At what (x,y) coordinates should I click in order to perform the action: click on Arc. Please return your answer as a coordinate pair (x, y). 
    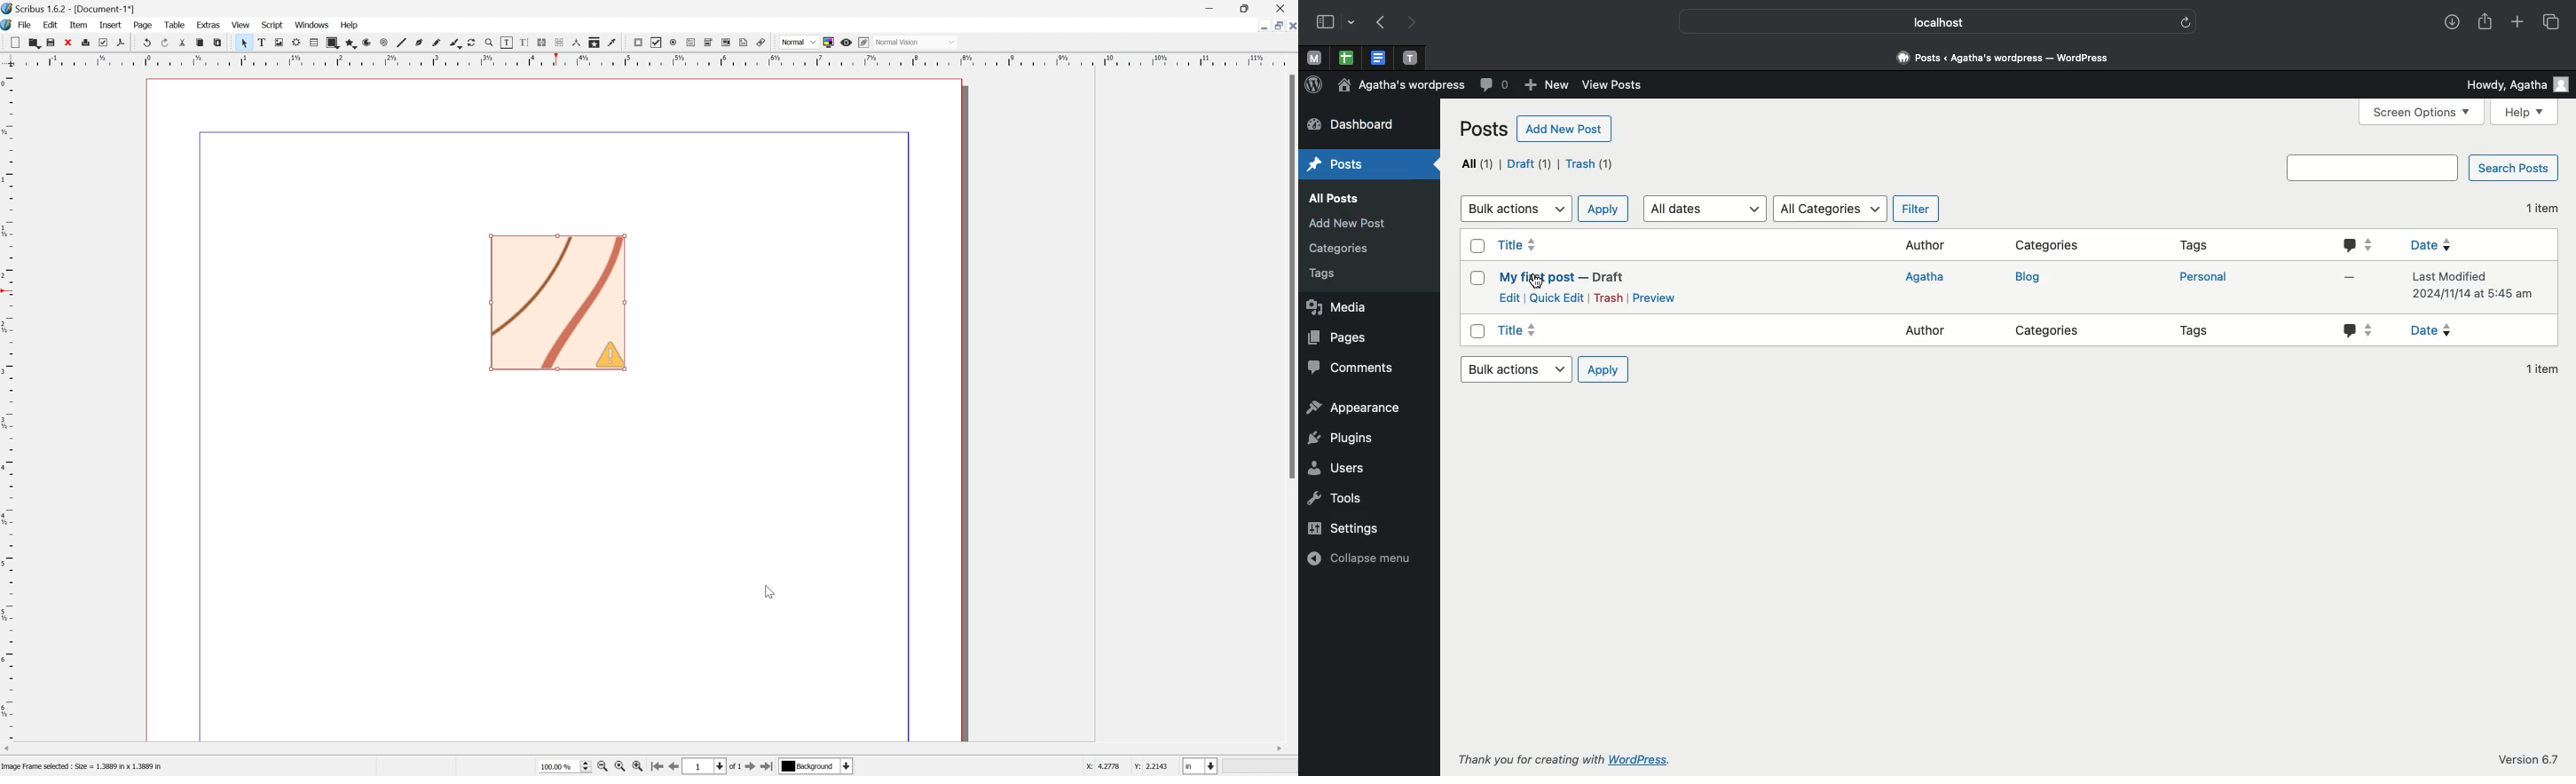
    Looking at the image, I should click on (370, 42).